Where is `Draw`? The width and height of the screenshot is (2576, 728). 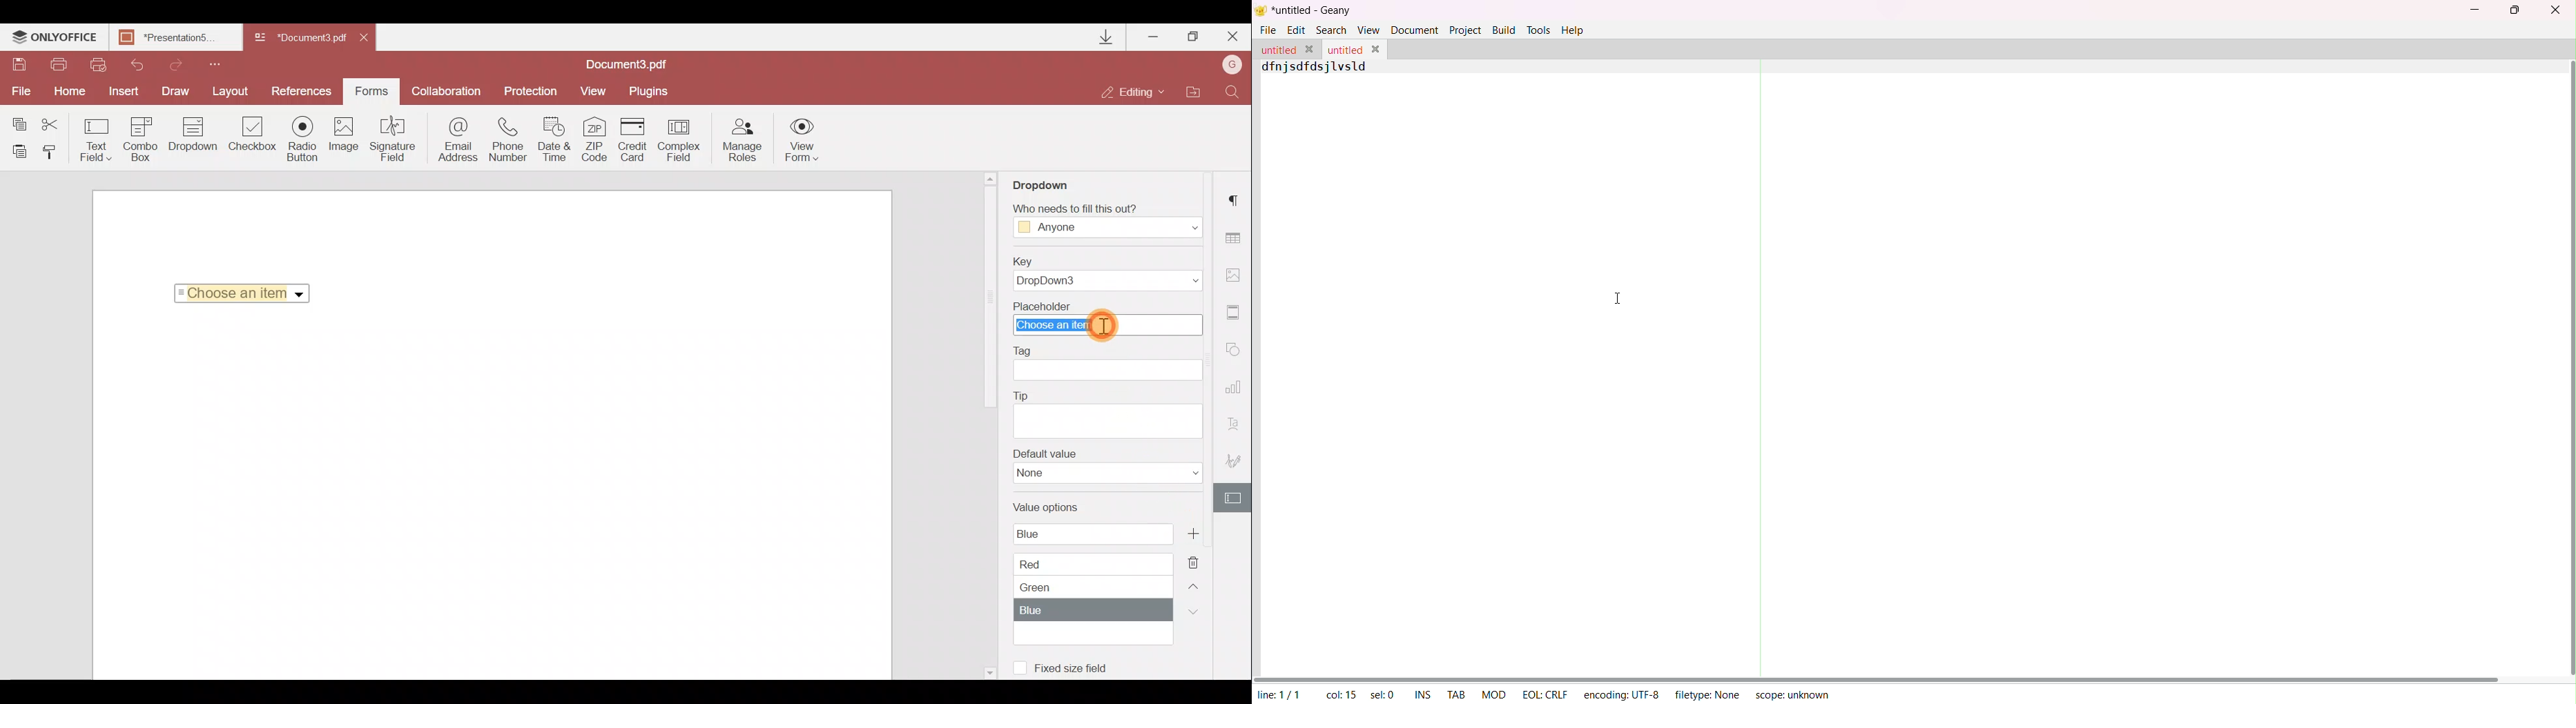 Draw is located at coordinates (179, 91).